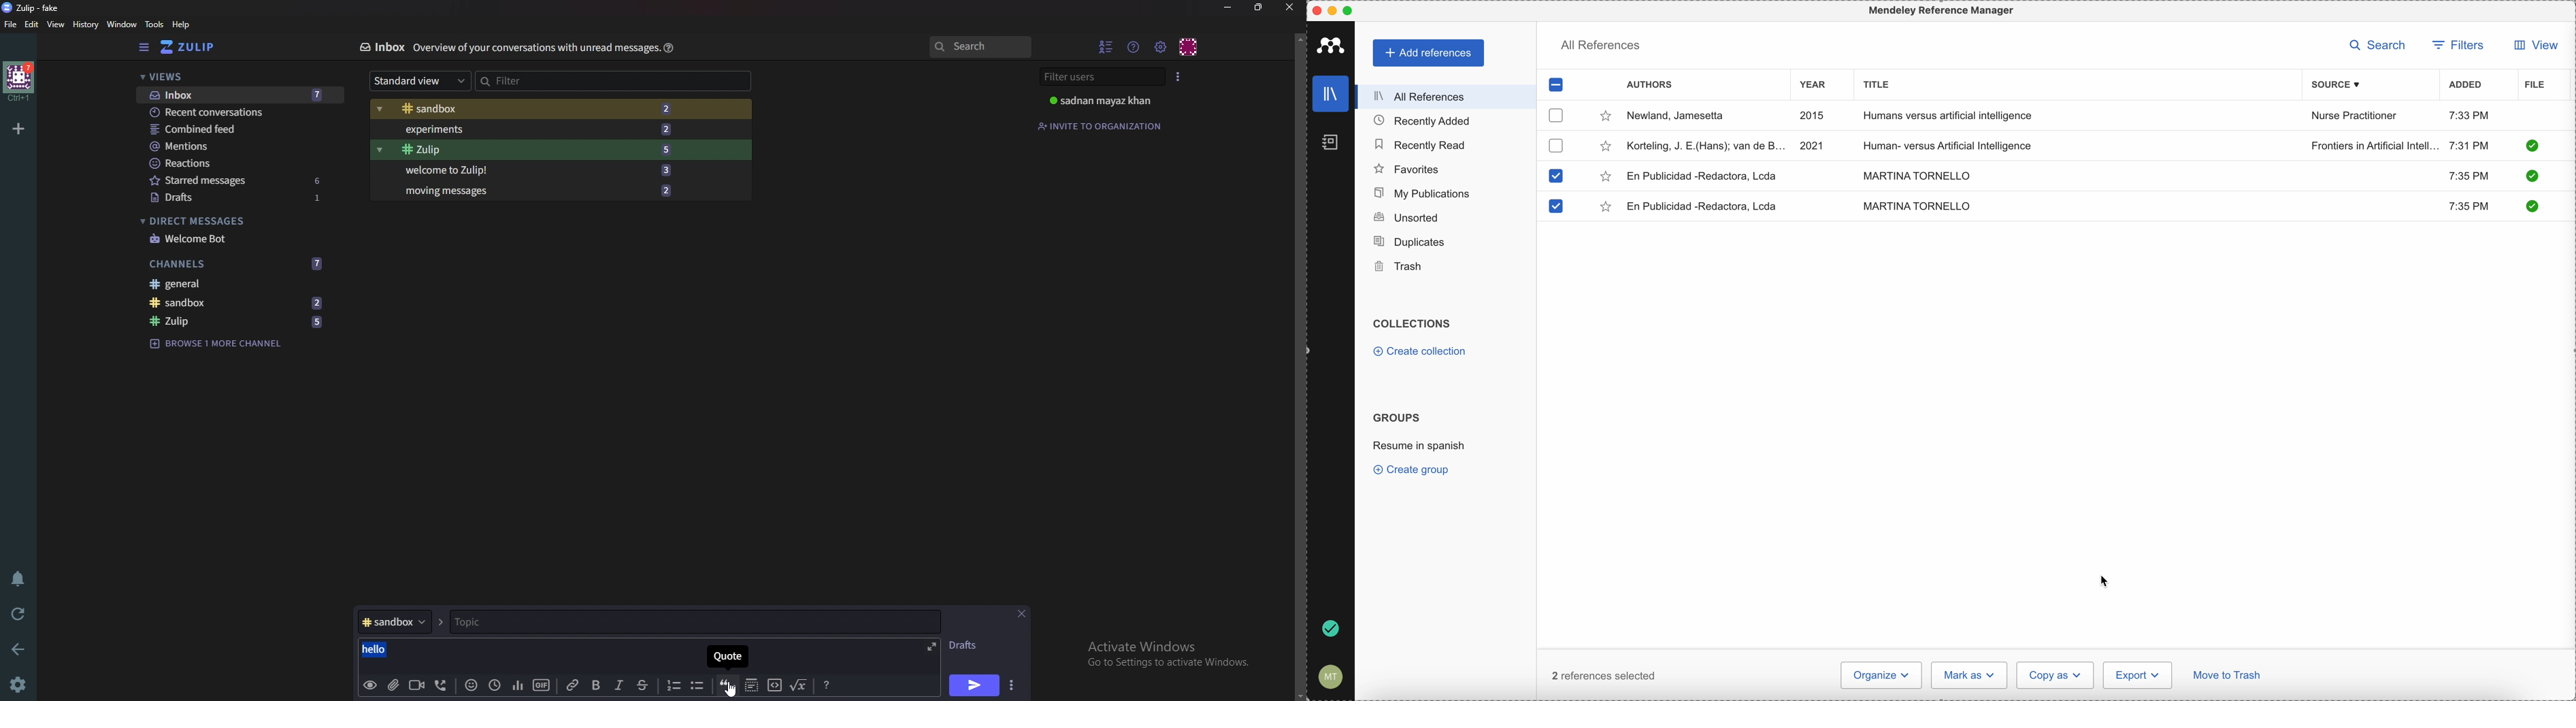  What do you see at coordinates (478, 110) in the screenshot?
I see `# Sandbox` at bounding box center [478, 110].